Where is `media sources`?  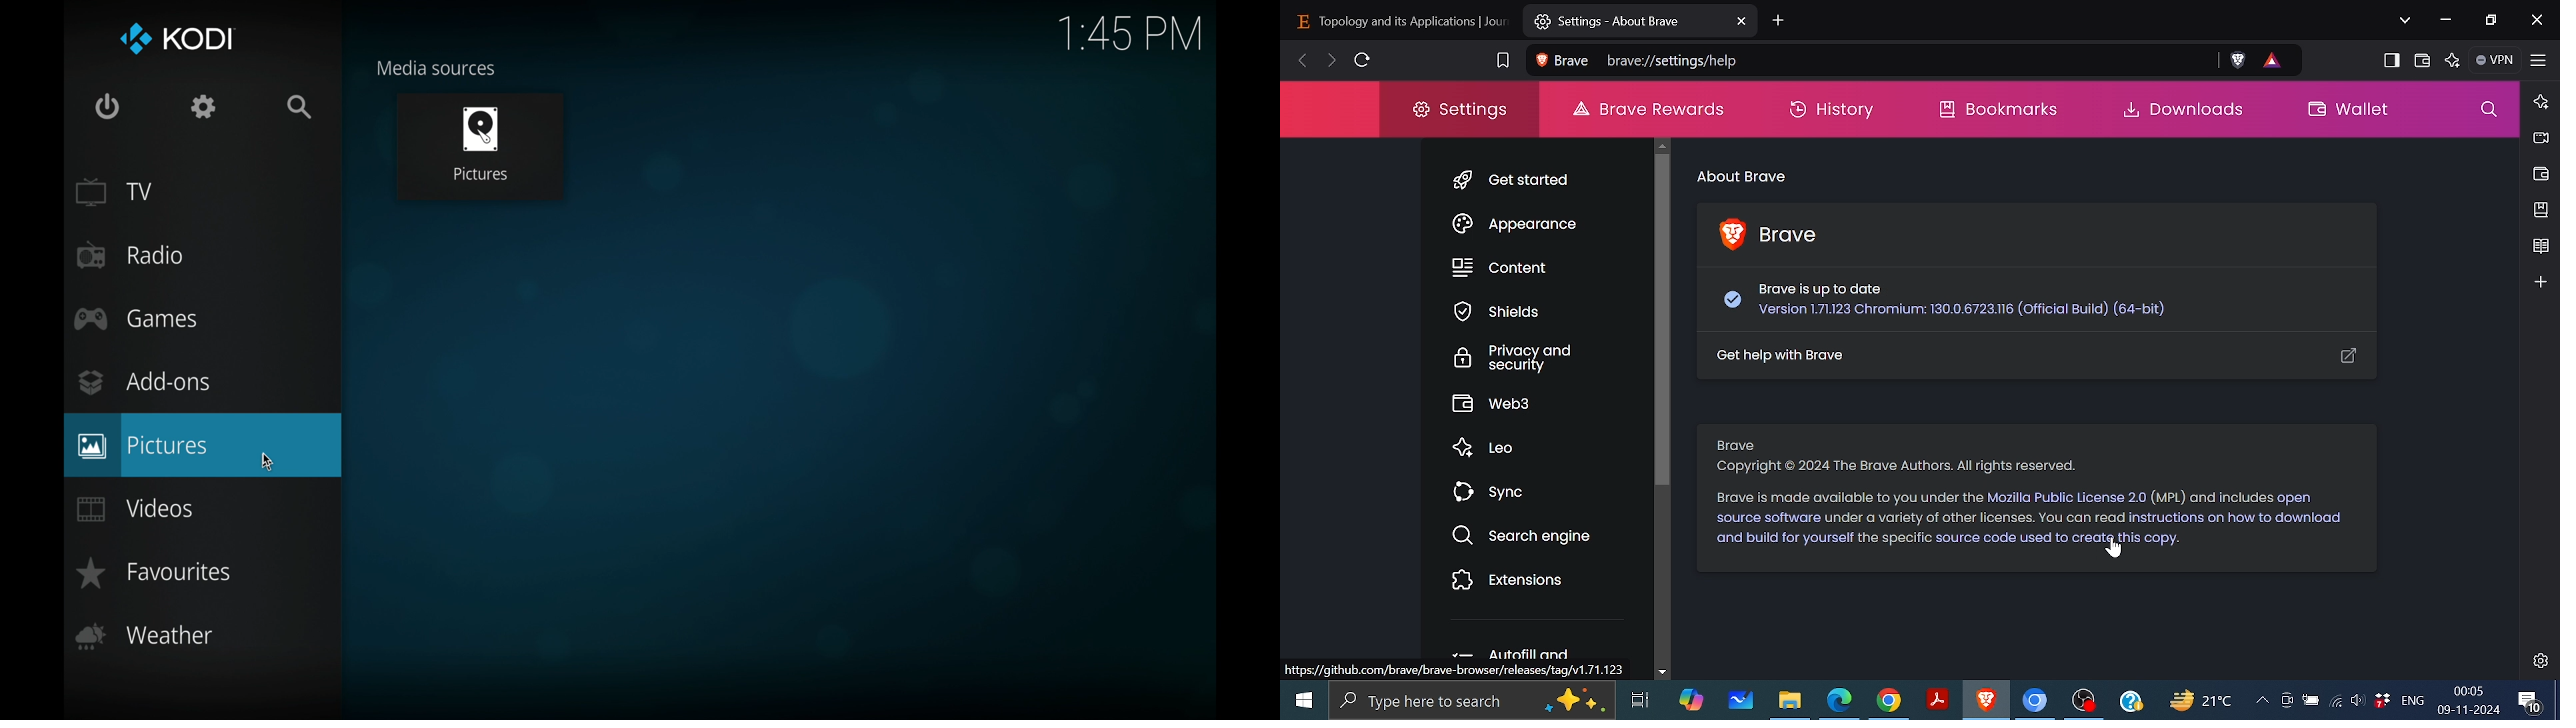
media sources is located at coordinates (436, 67).